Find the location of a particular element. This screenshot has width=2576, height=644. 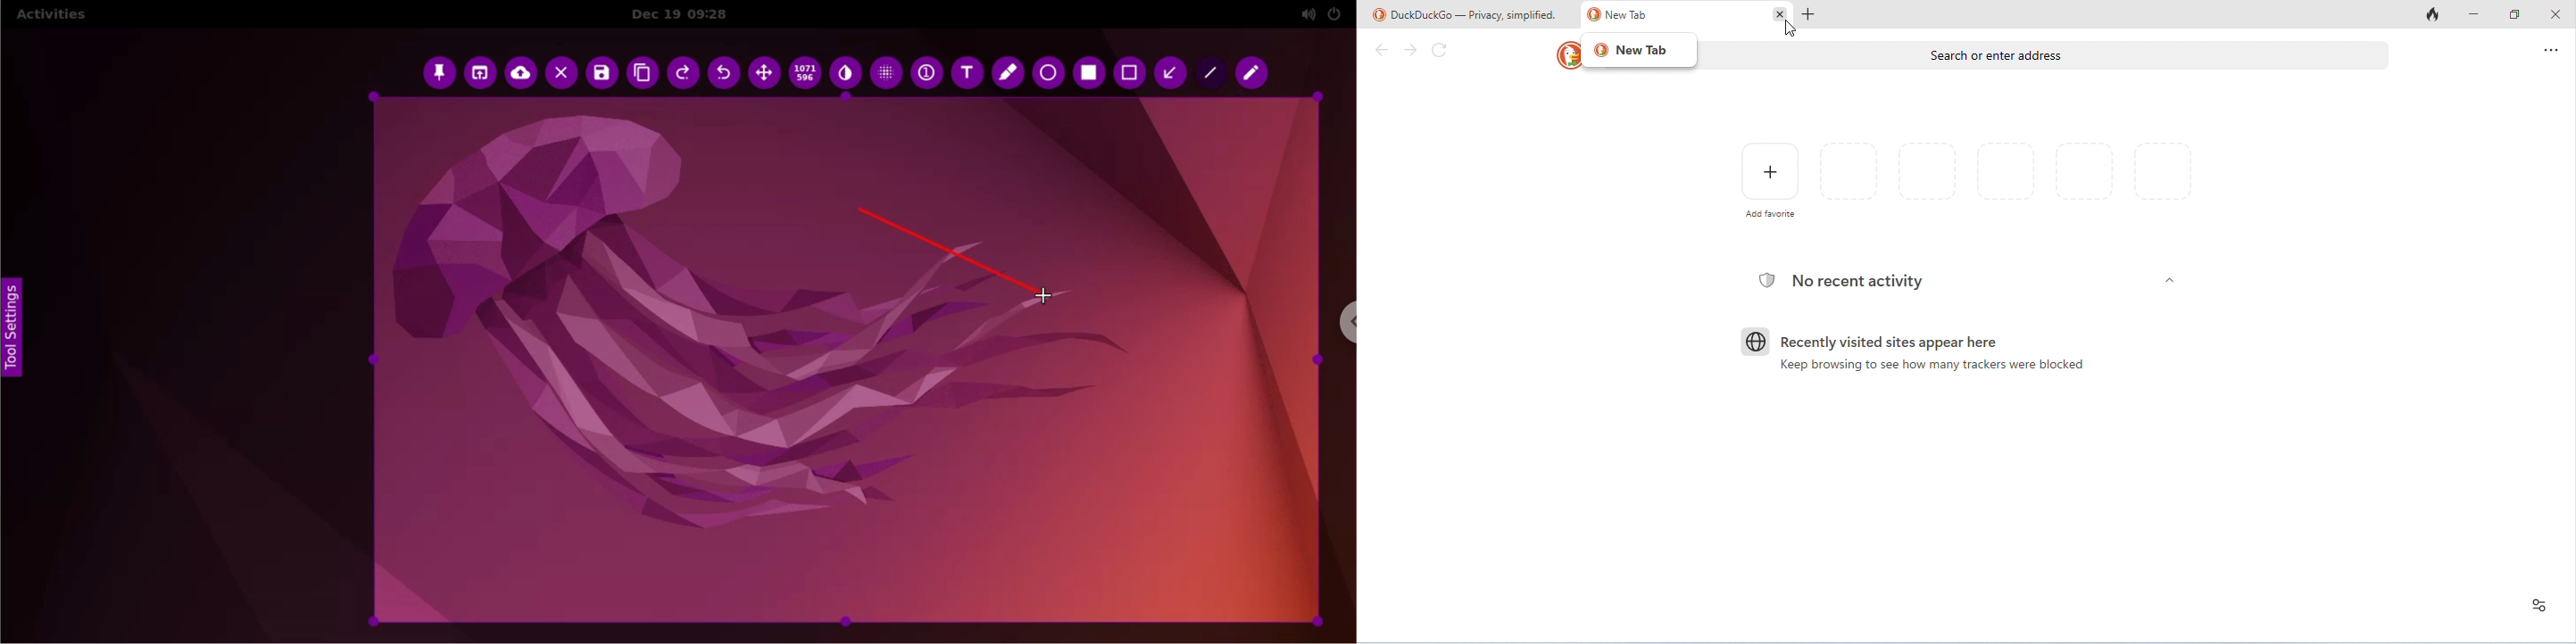

new tab is located at coordinates (1617, 17).